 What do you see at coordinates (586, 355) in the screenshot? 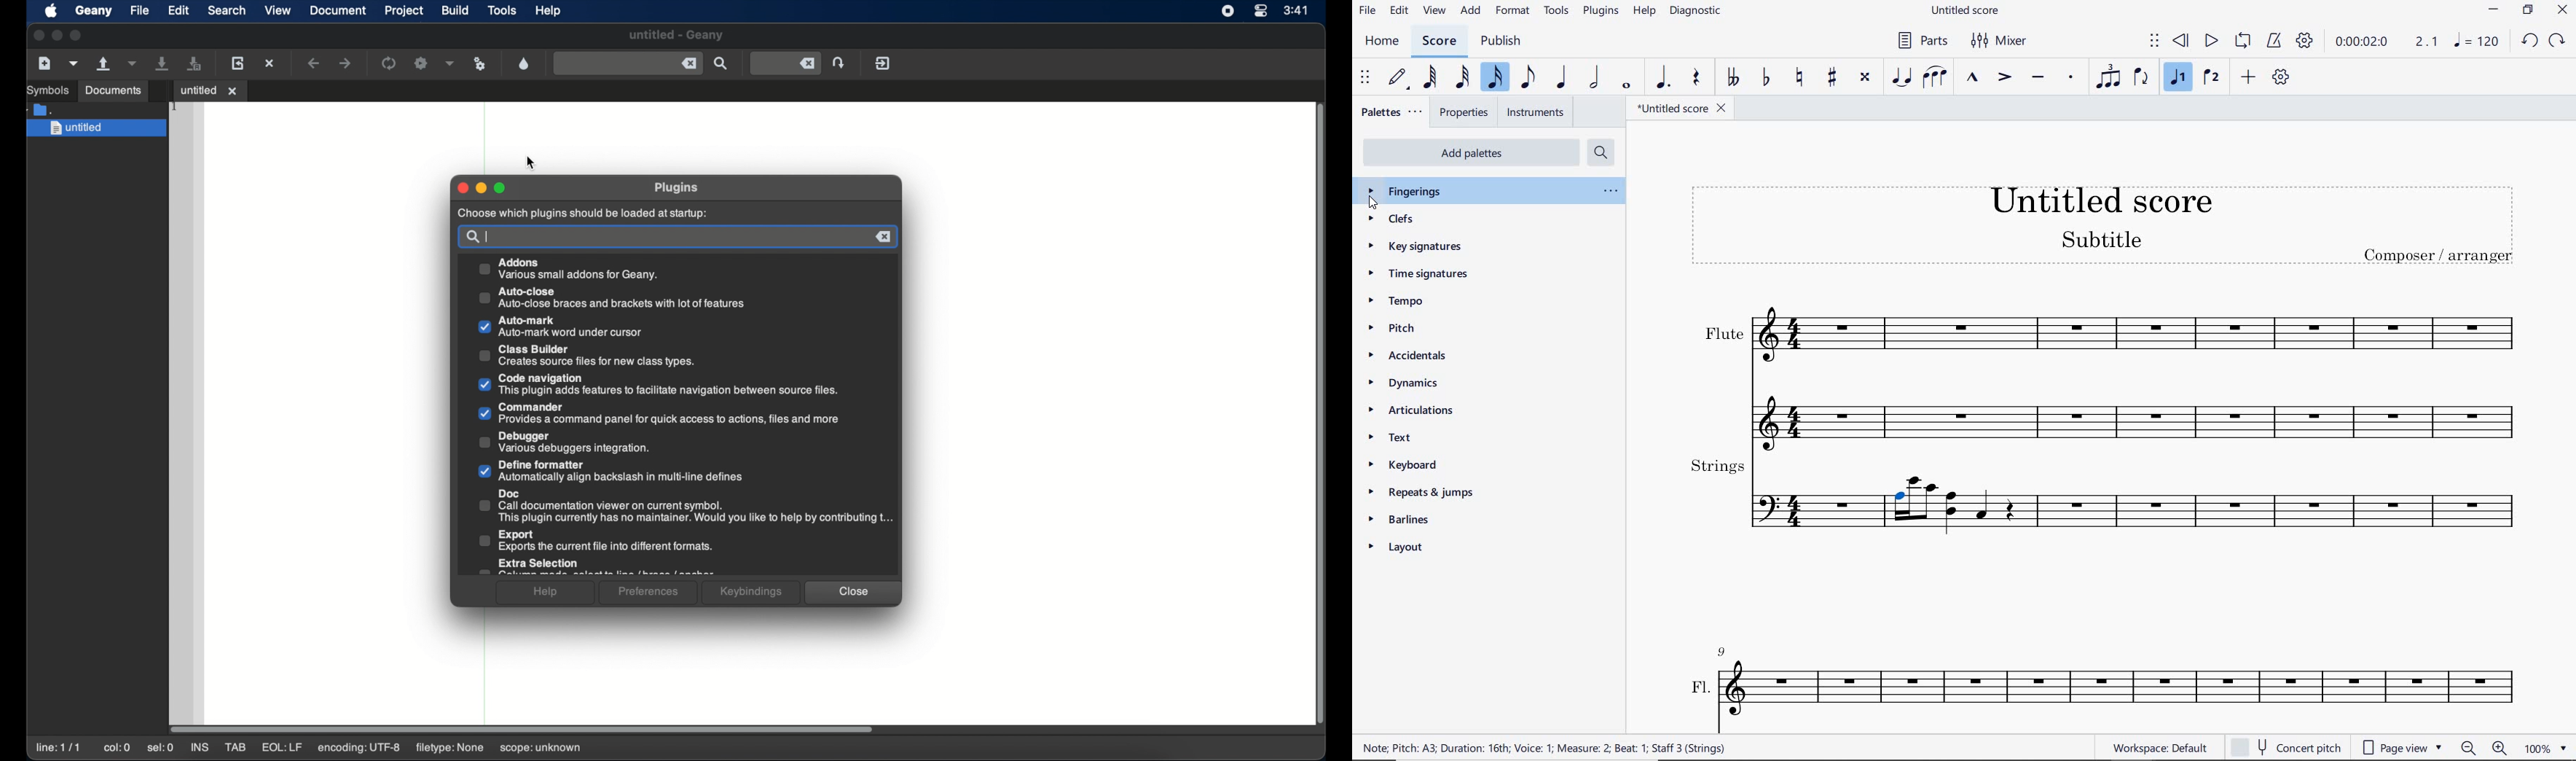
I see `class builder` at bounding box center [586, 355].